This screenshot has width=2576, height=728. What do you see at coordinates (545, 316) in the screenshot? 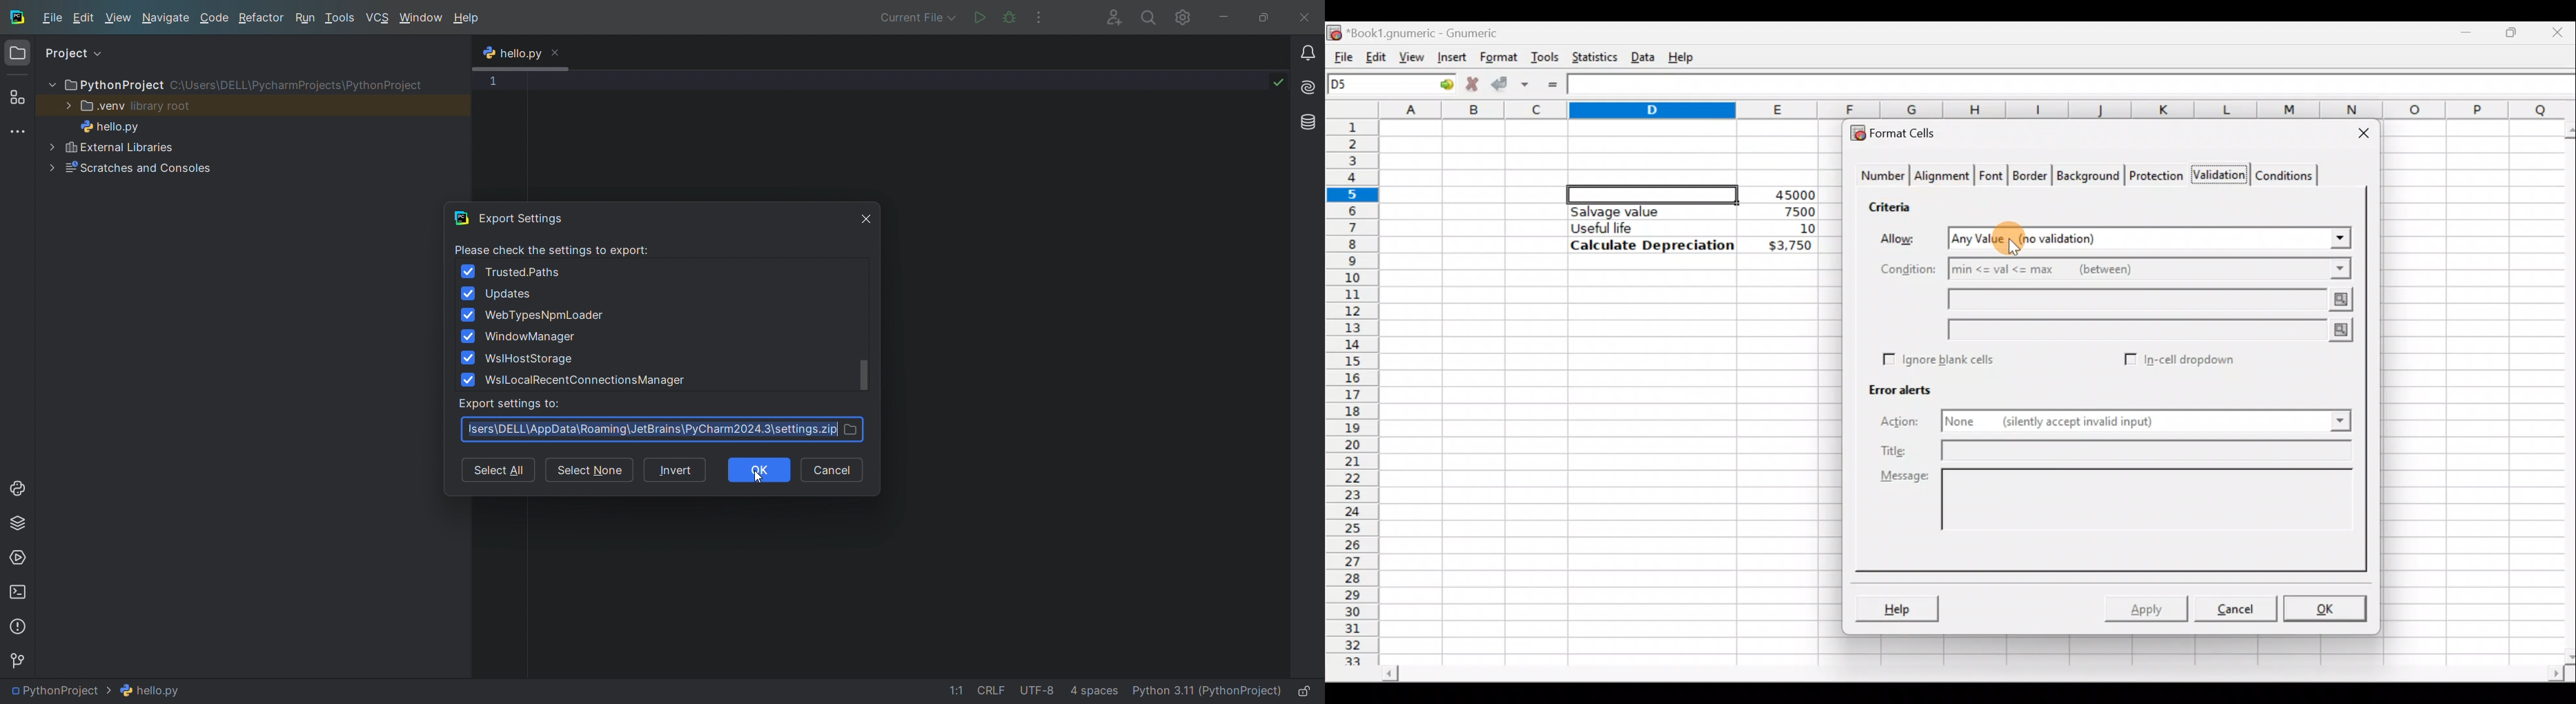
I see `WebTypesNpmLoader` at bounding box center [545, 316].